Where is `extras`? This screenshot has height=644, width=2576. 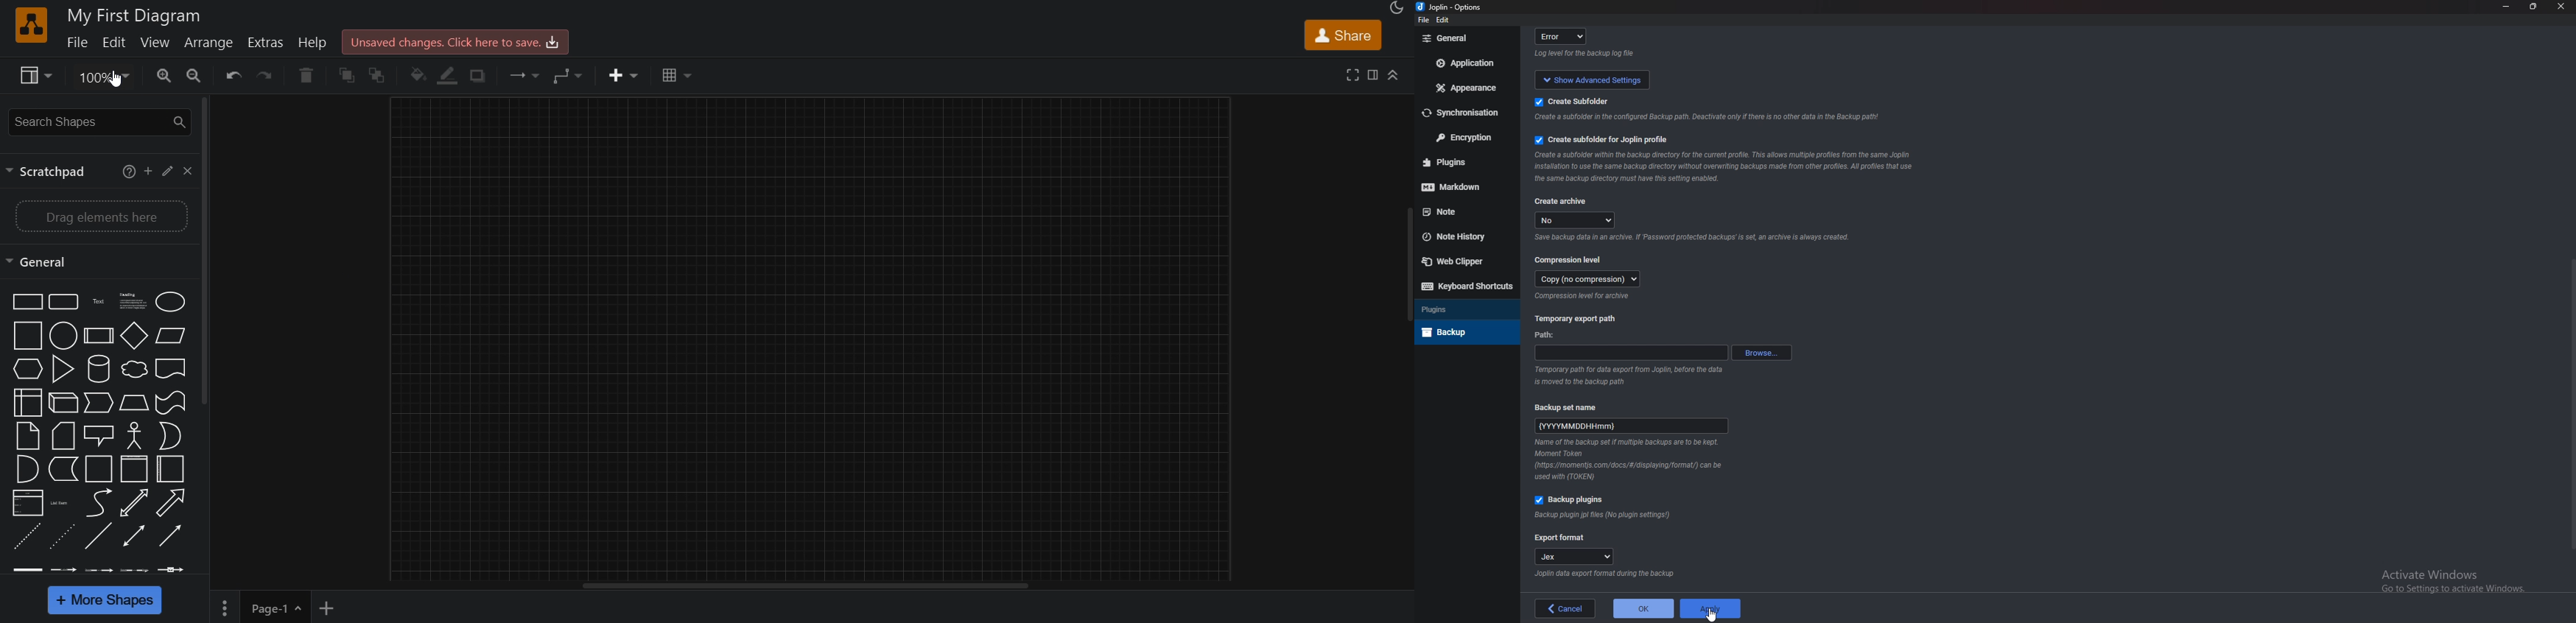 extras is located at coordinates (268, 42).